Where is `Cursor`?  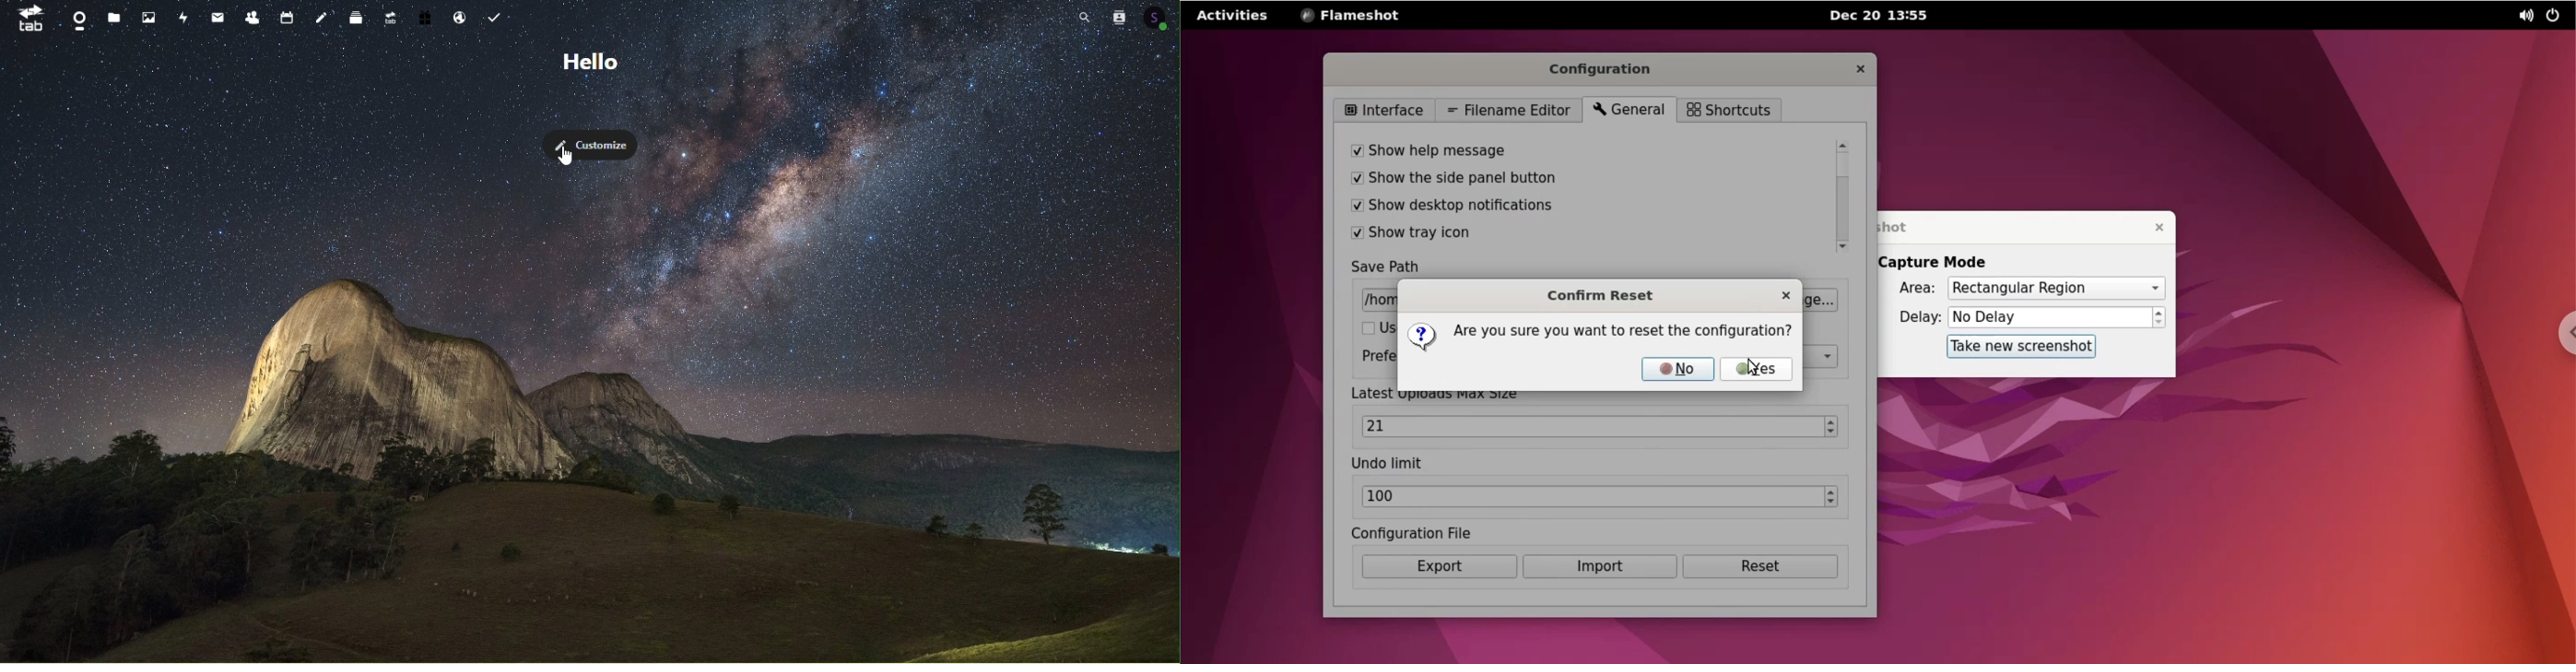 Cursor is located at coordinates (567, 157).